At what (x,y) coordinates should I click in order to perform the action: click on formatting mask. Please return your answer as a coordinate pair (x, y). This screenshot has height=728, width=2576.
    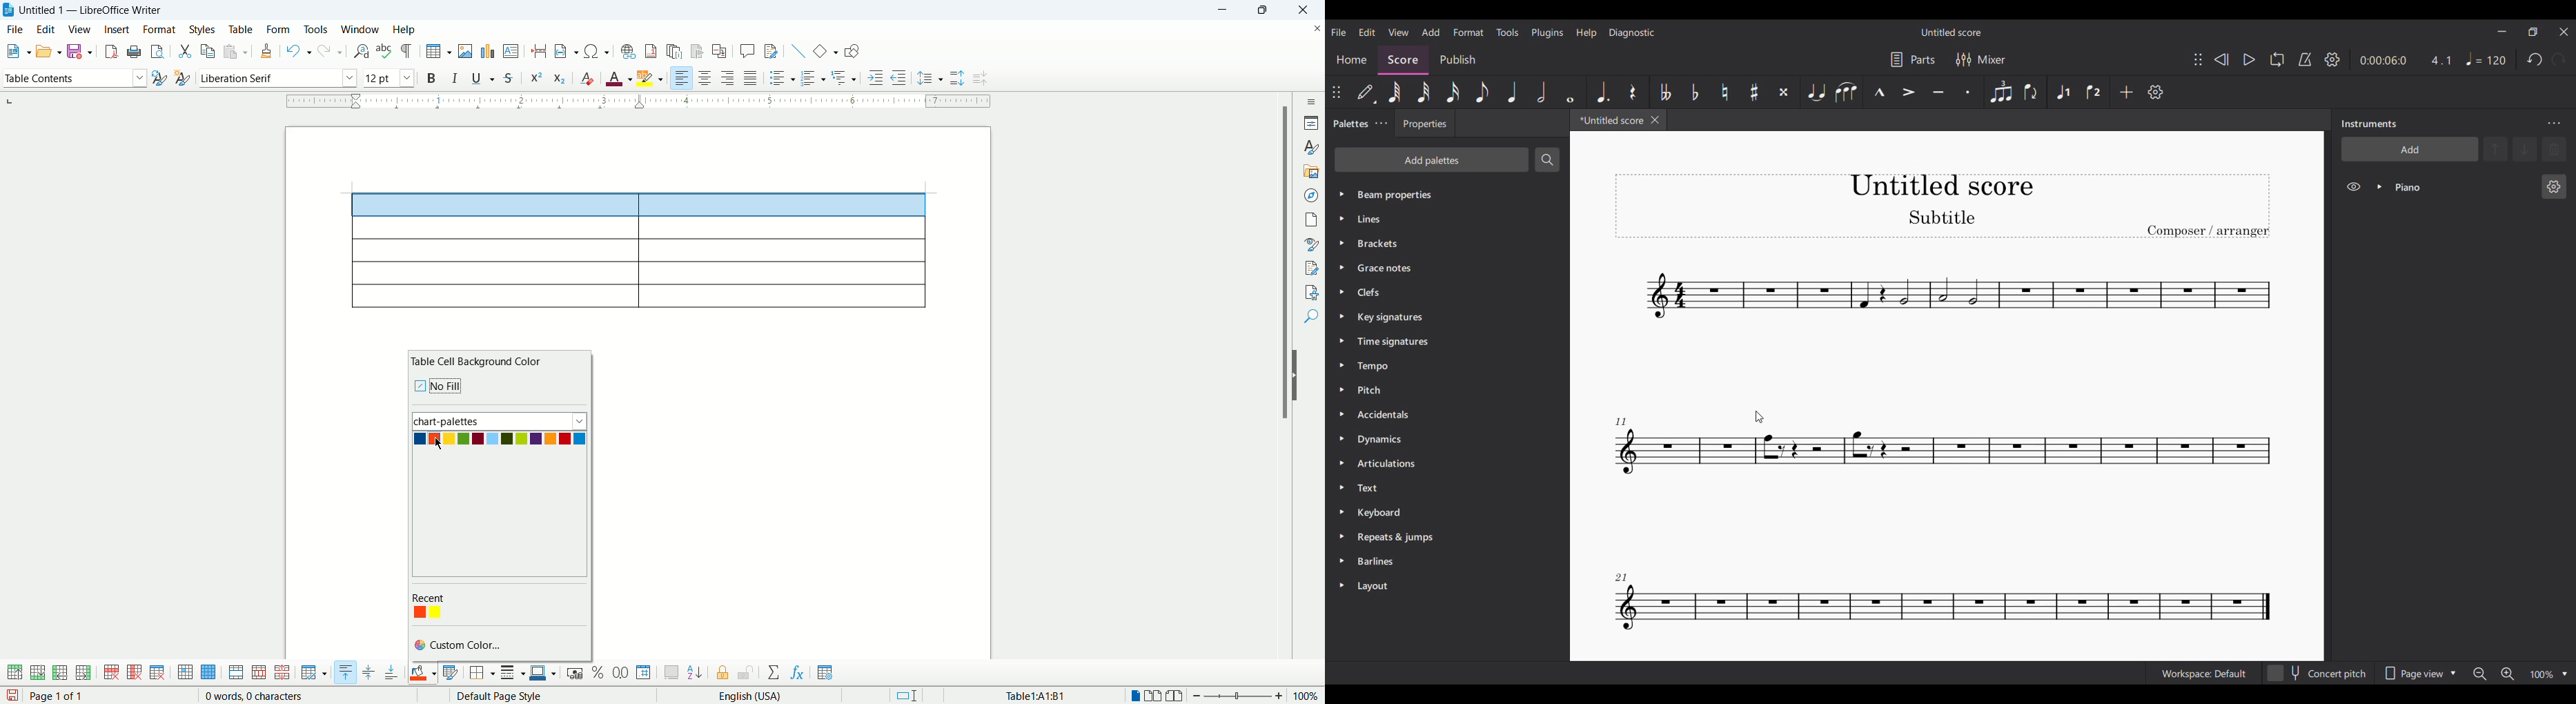
    Looking at the image, I should click on (408, 50).